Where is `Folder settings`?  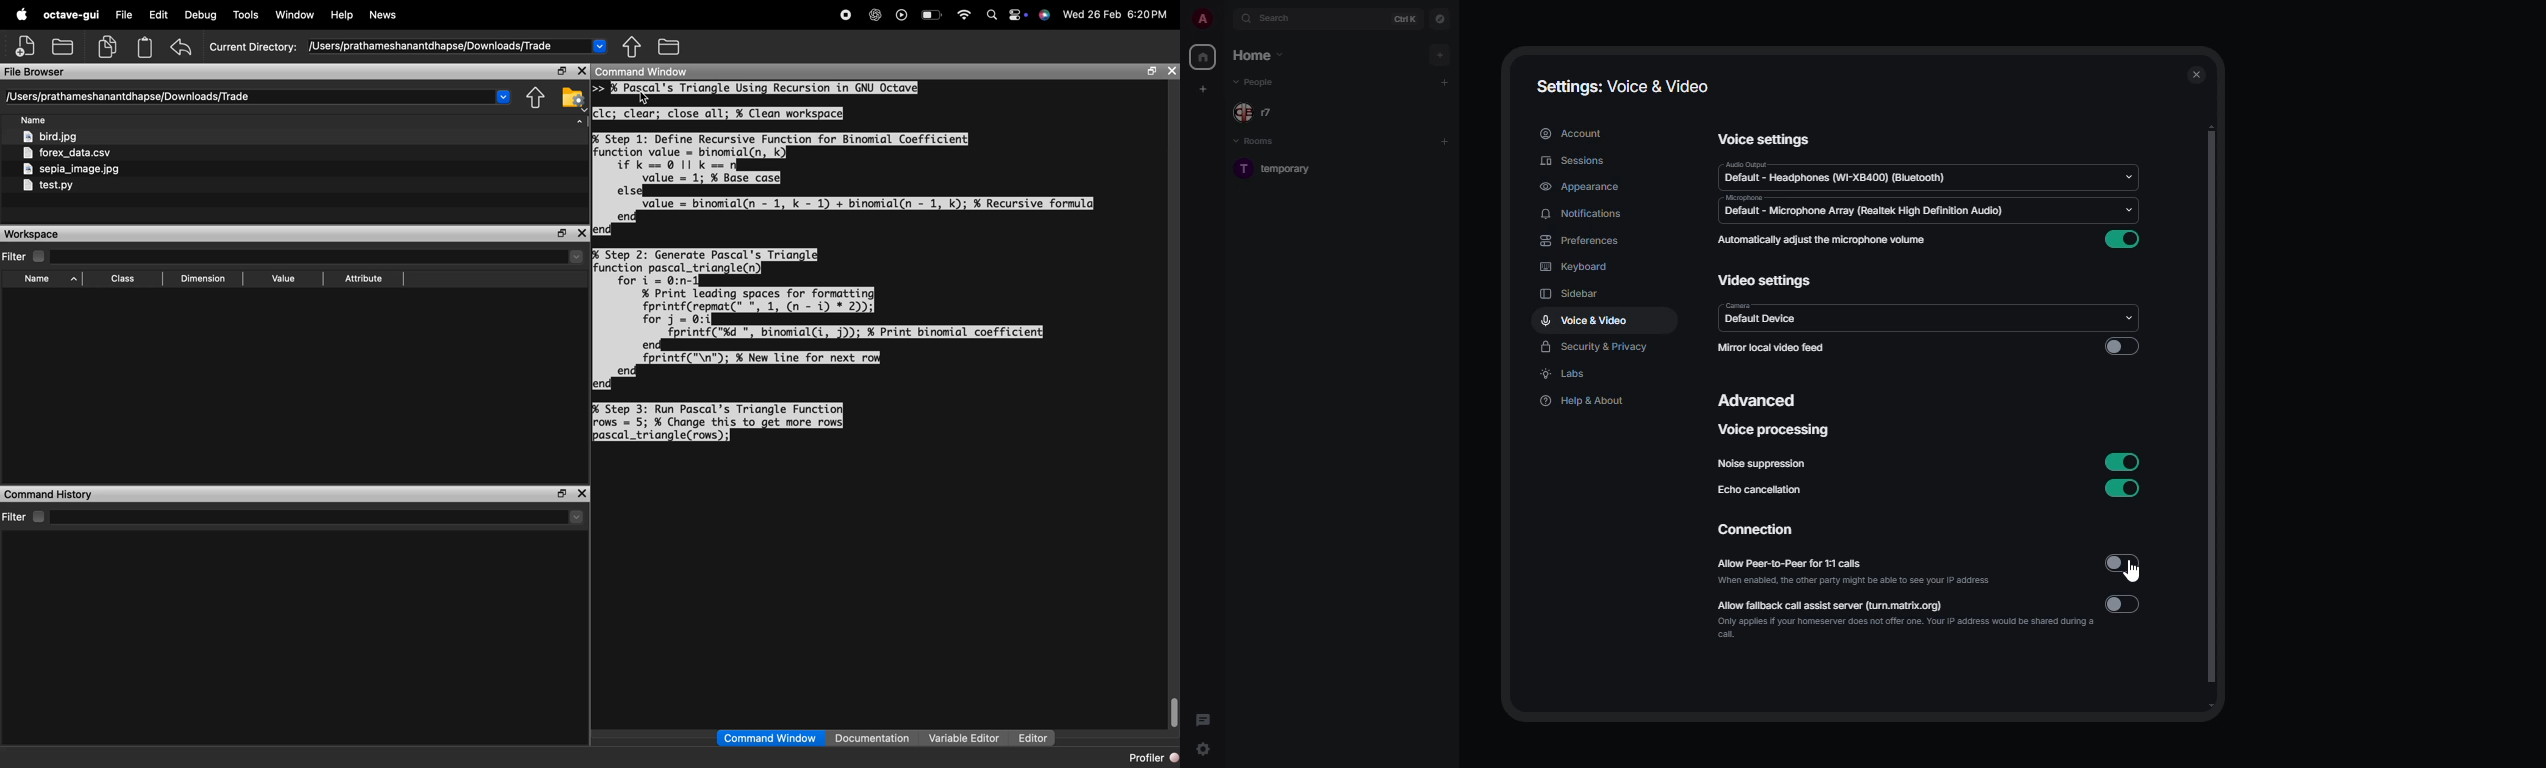
Folder settings is located at coordinates (573, 100).